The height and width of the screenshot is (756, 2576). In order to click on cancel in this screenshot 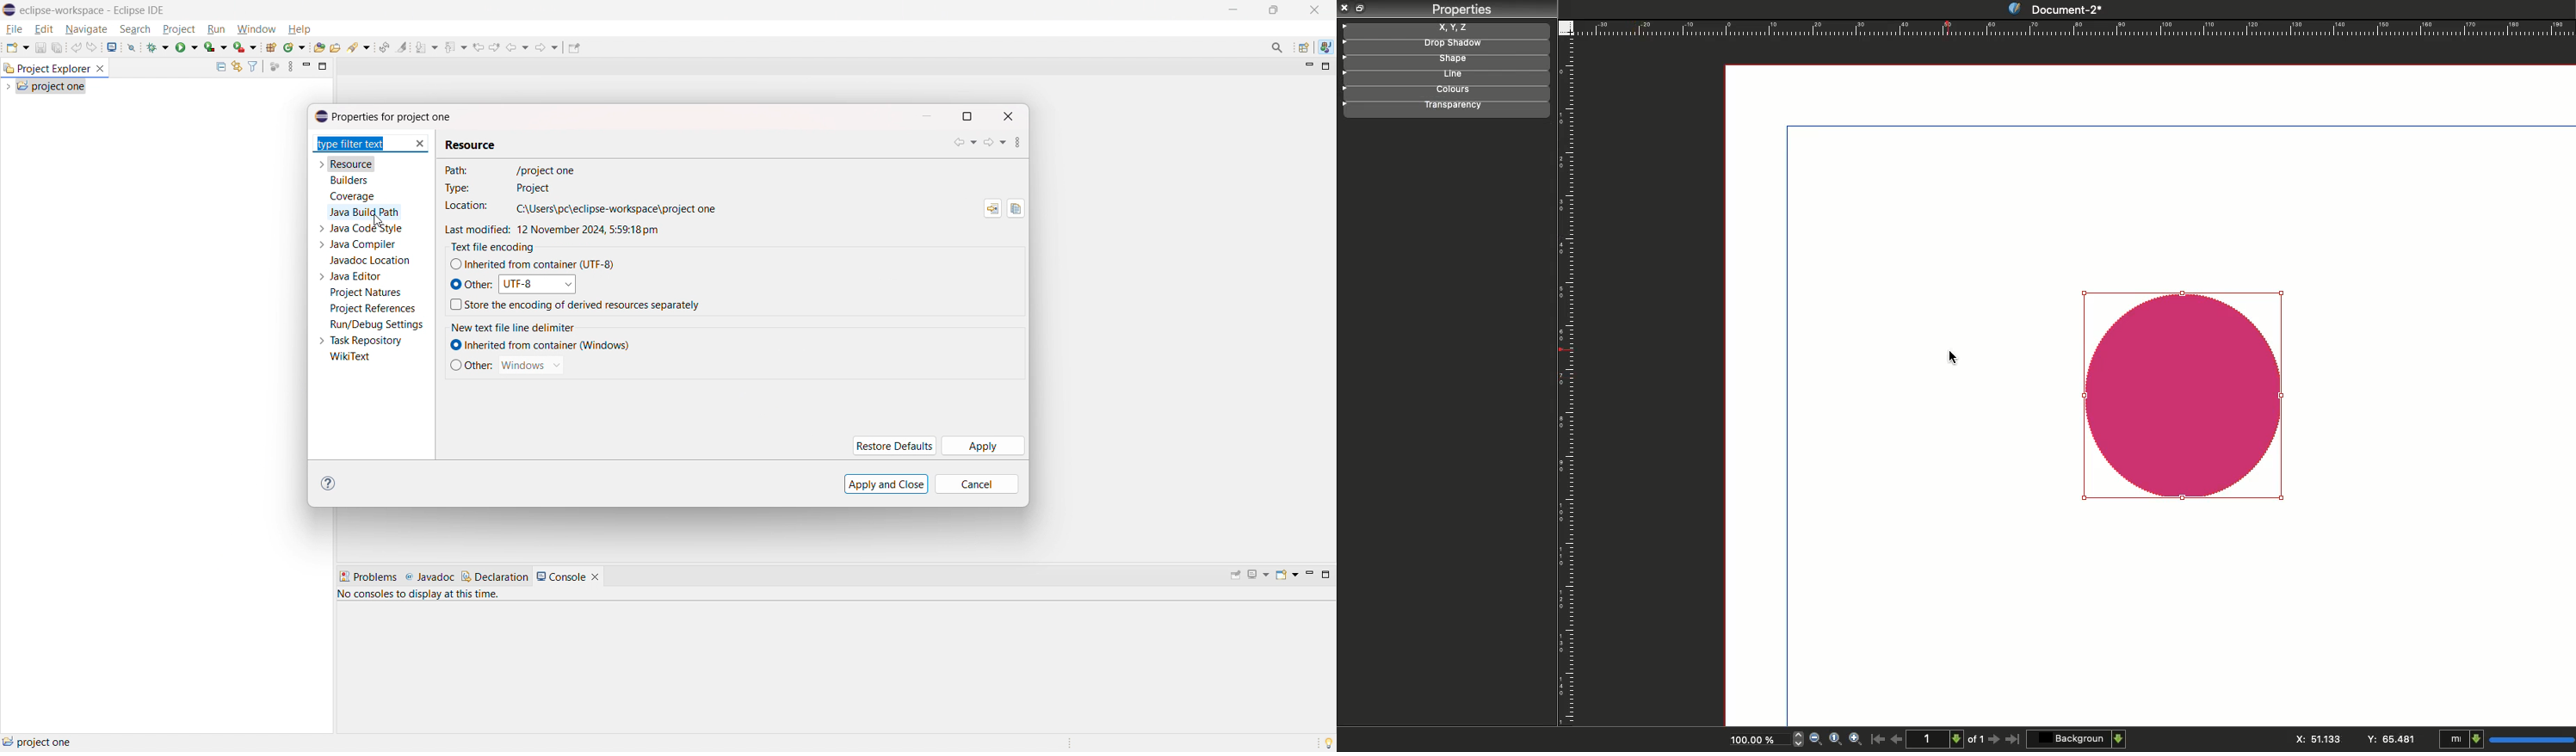, I will do `click(976, 485)`.